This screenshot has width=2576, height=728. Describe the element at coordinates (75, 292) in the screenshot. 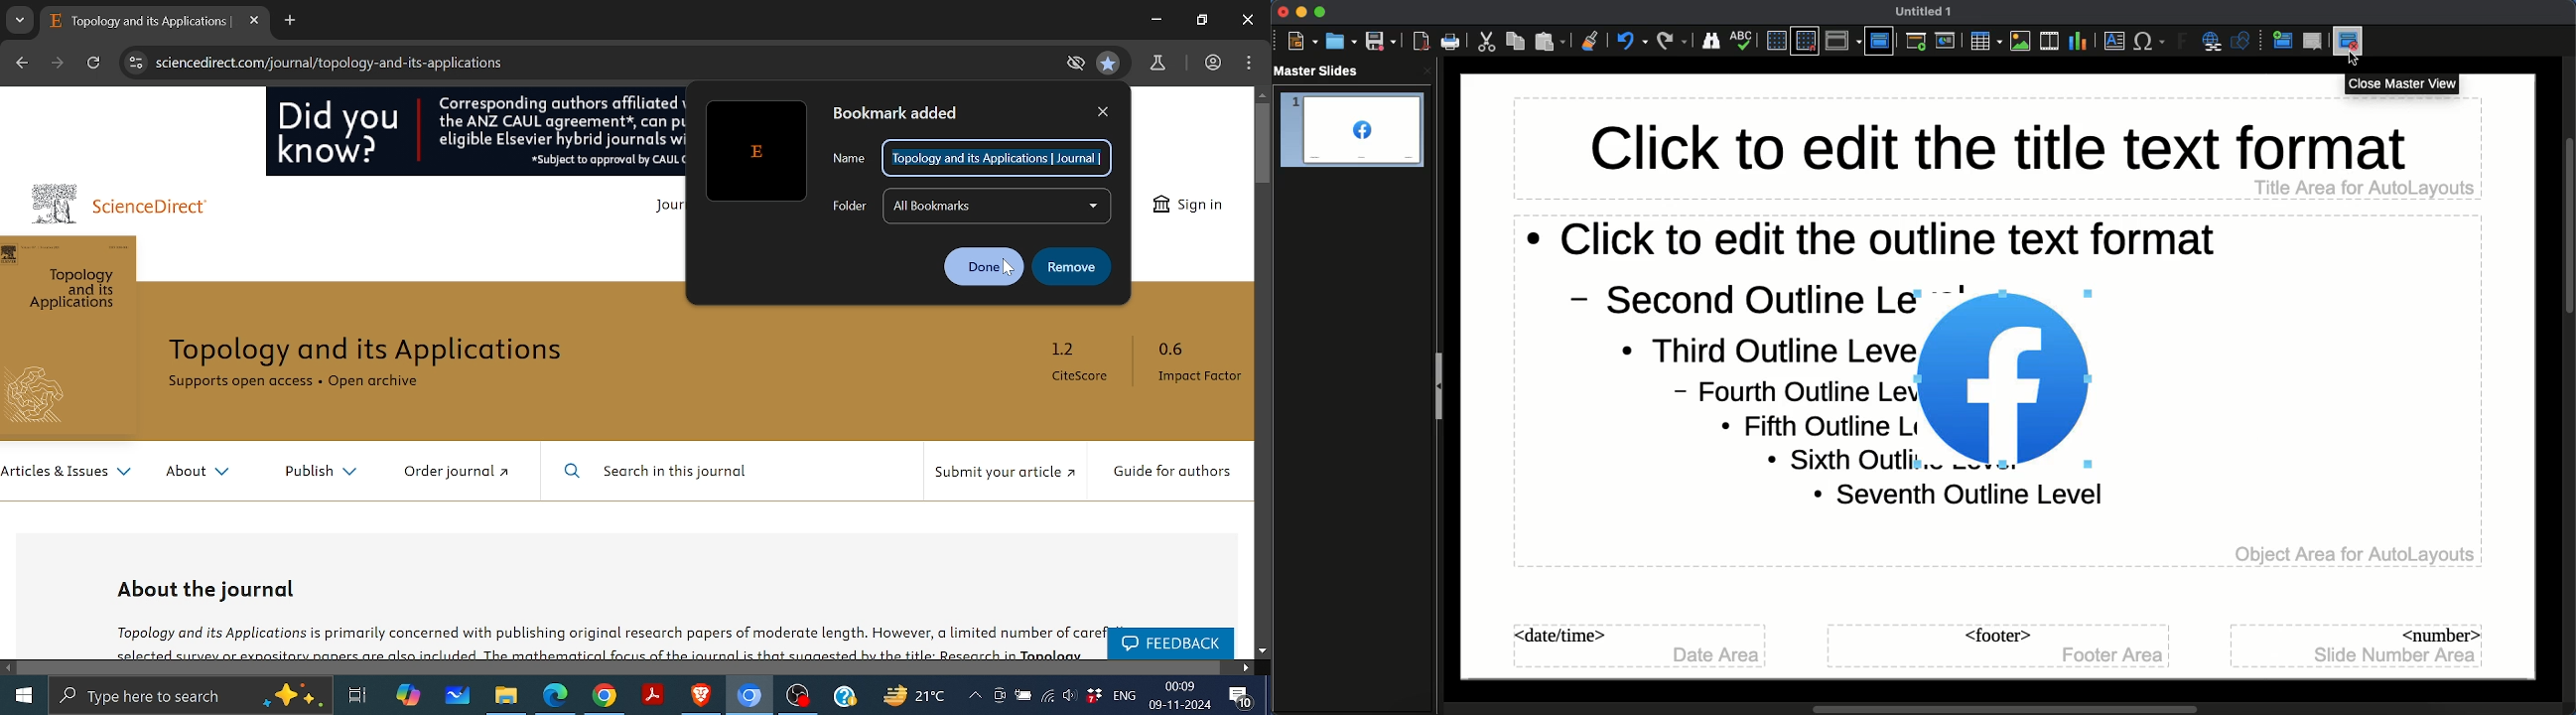

I see `Topology and Applications` at that location.